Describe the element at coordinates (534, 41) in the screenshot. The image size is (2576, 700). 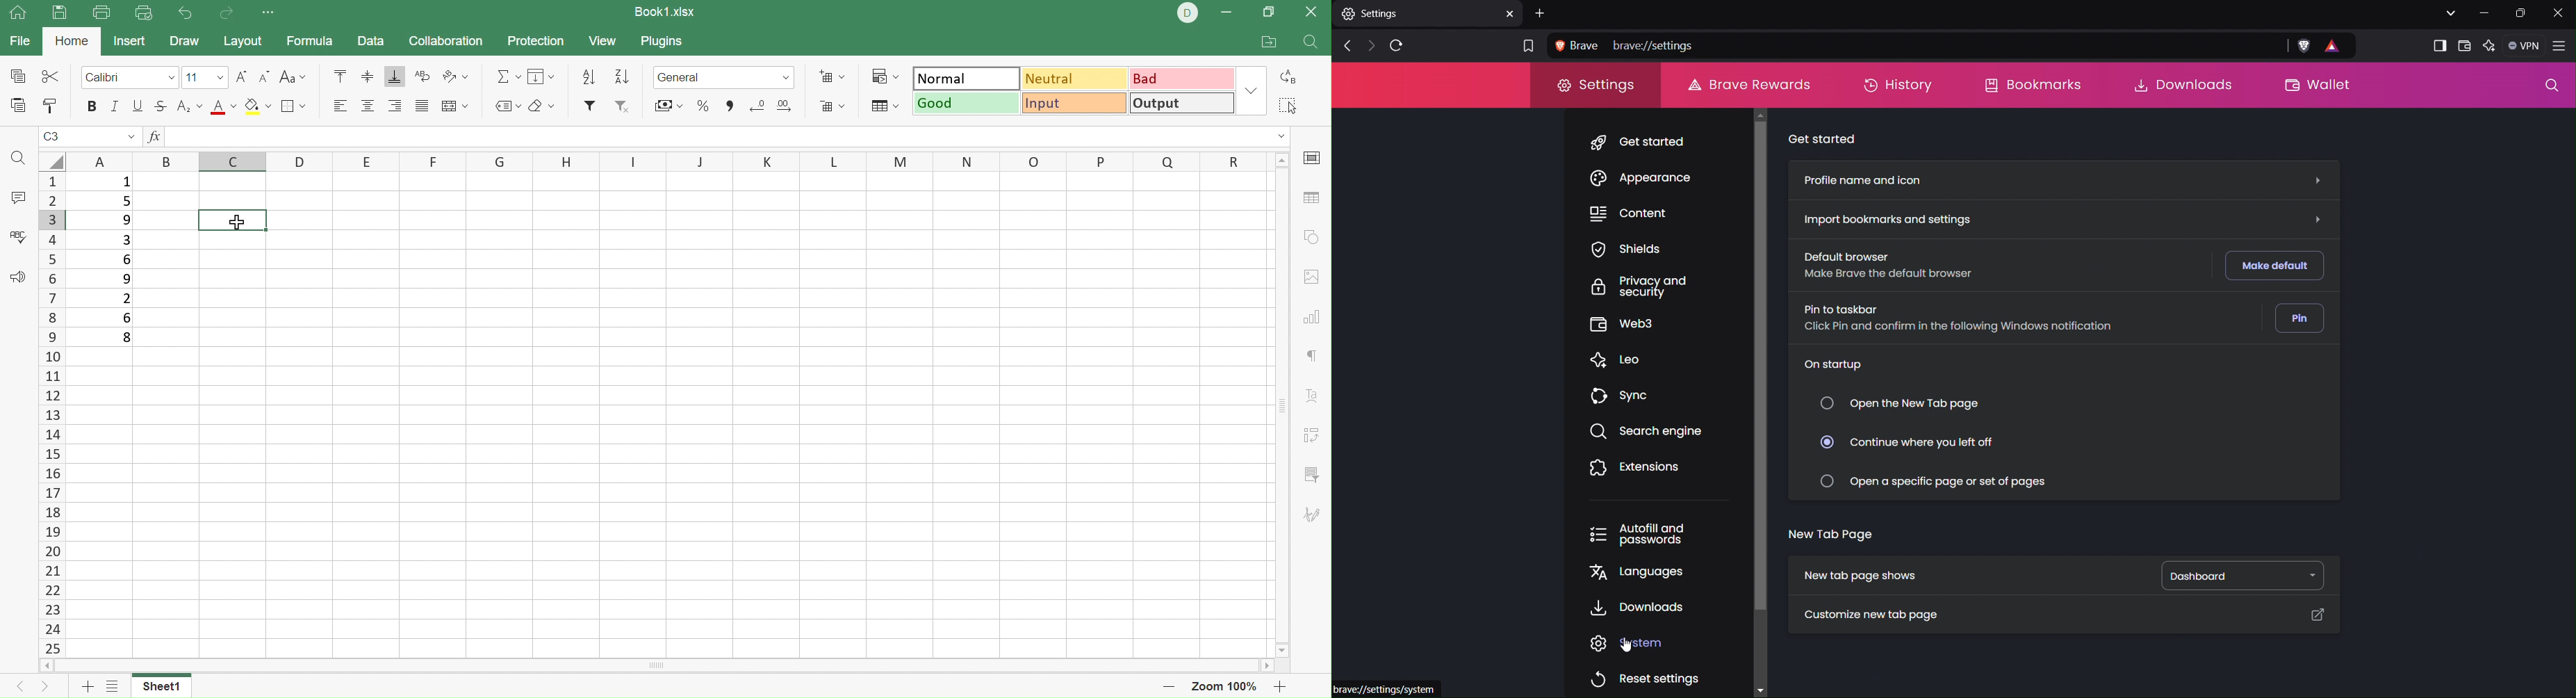
I see `Protection` at that location.